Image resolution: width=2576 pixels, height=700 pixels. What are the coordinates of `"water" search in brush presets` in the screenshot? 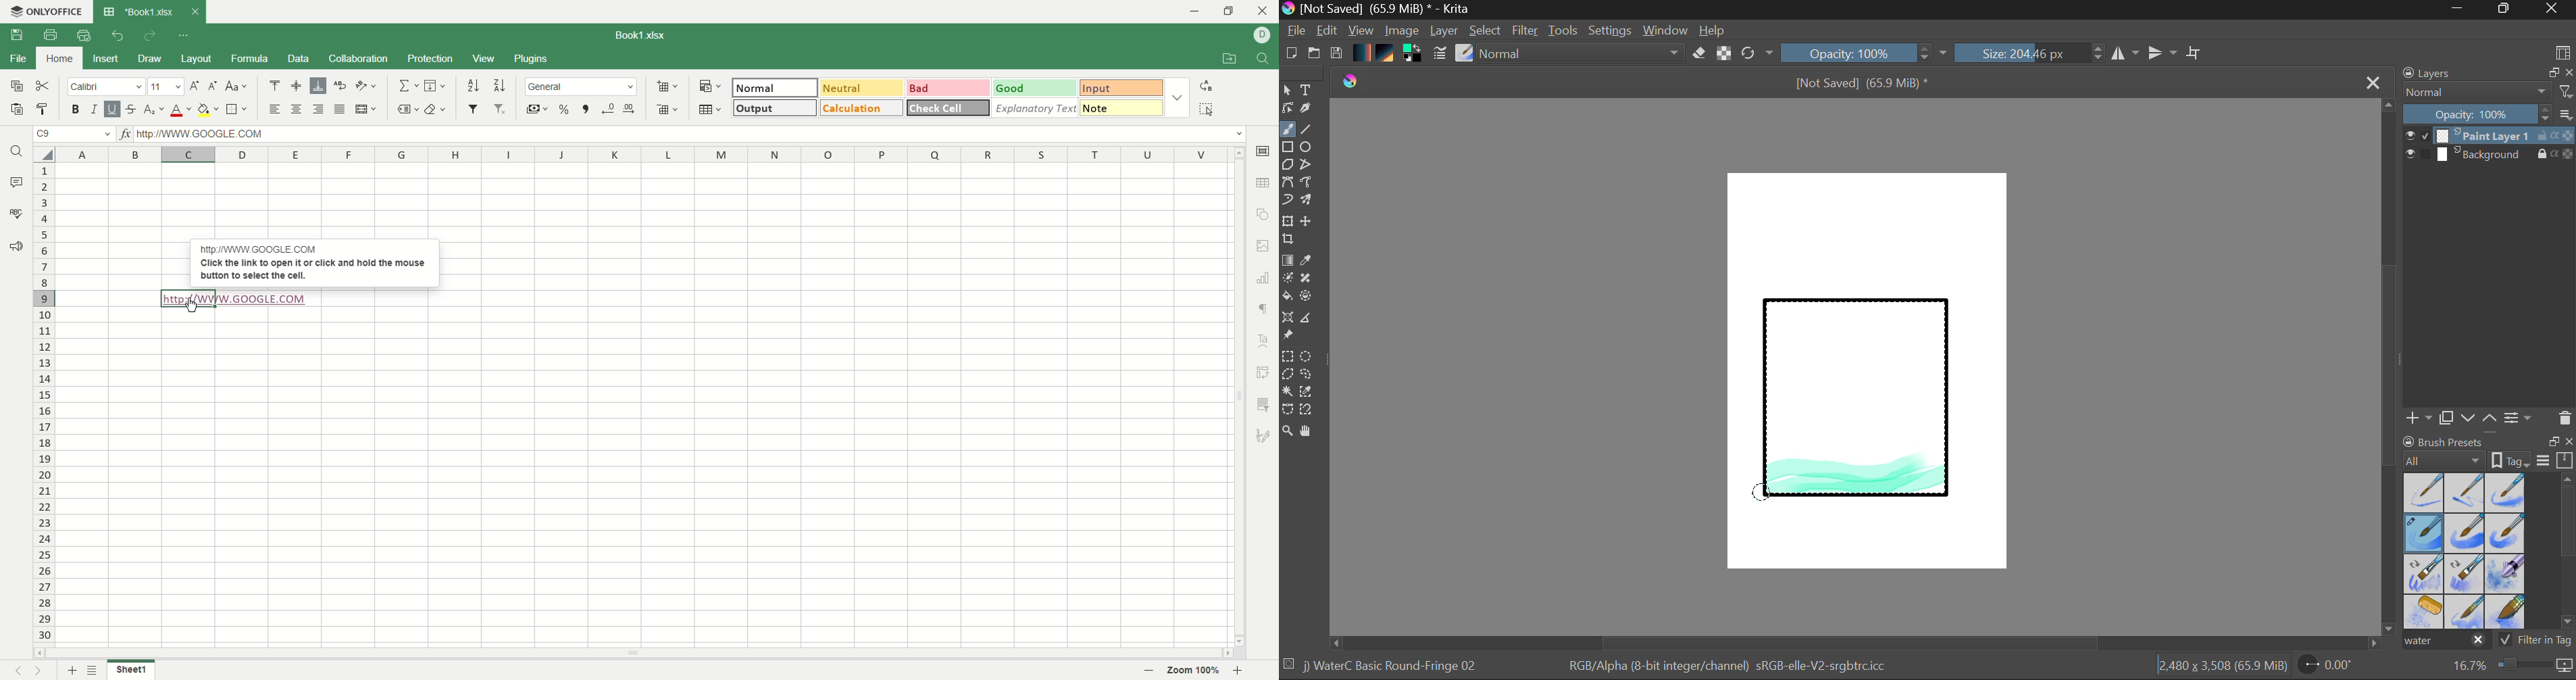 It's located at (2445, 643).